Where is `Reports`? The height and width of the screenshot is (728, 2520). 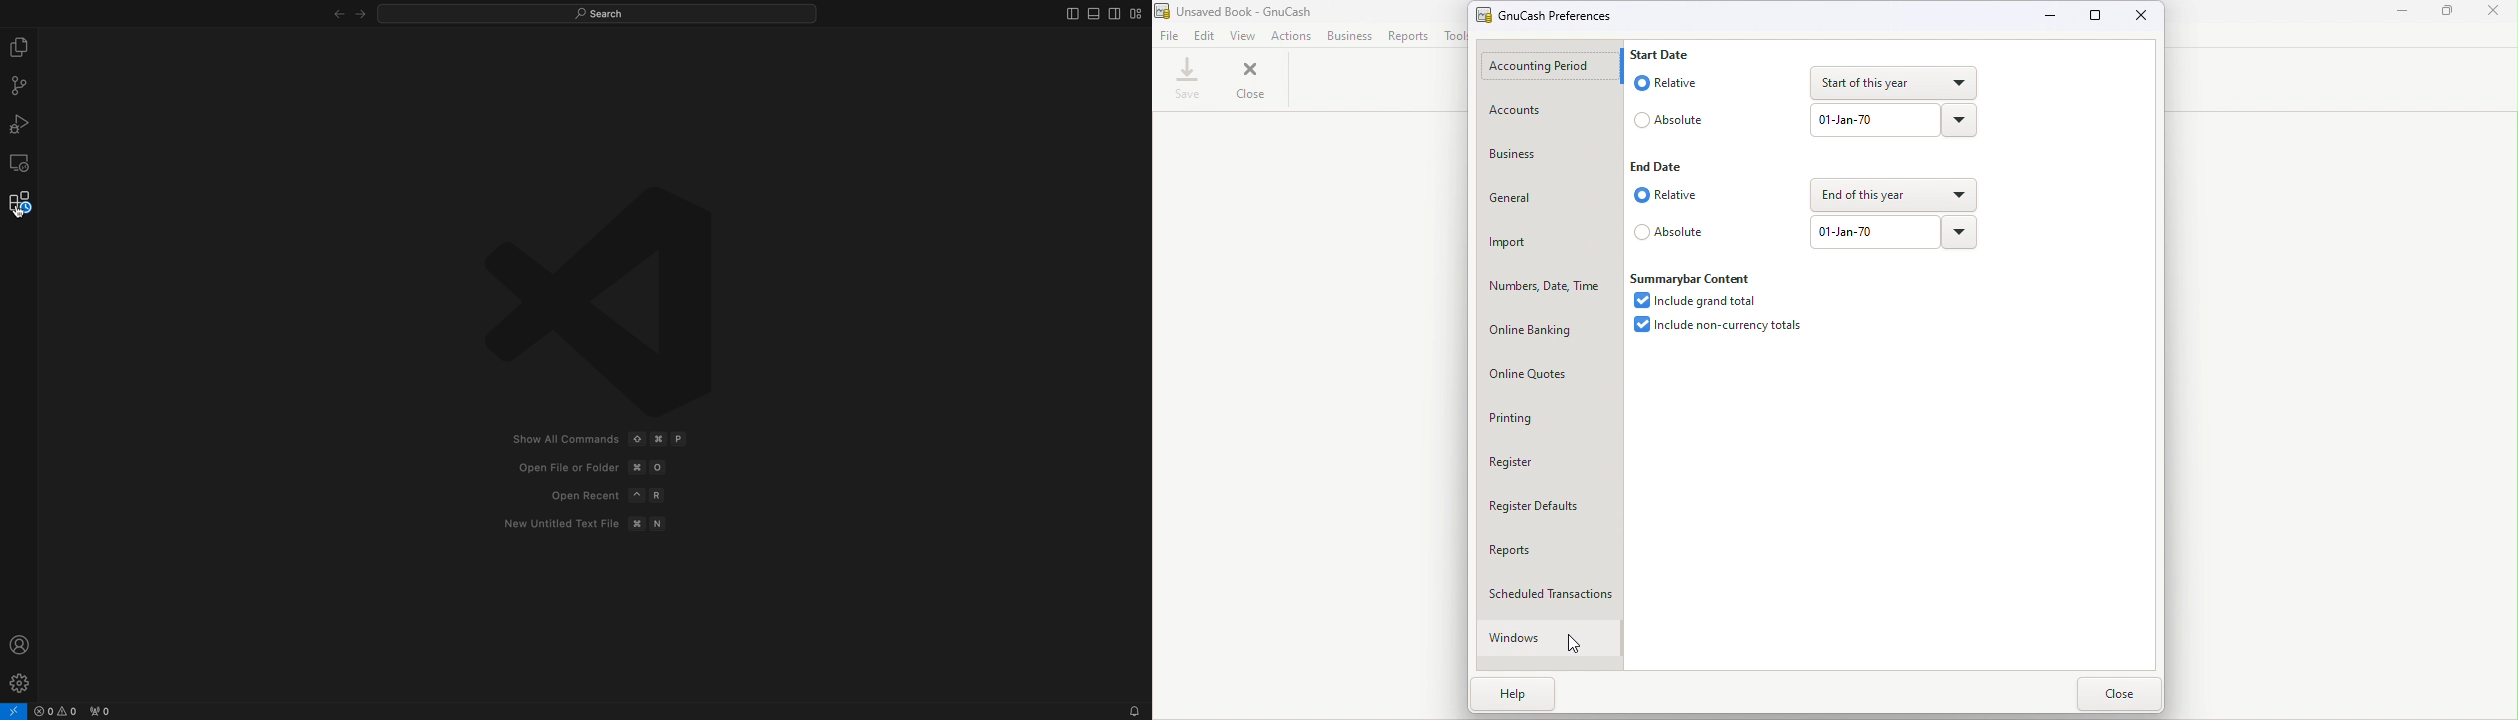 Reports is located at coordinates (1552, 547).